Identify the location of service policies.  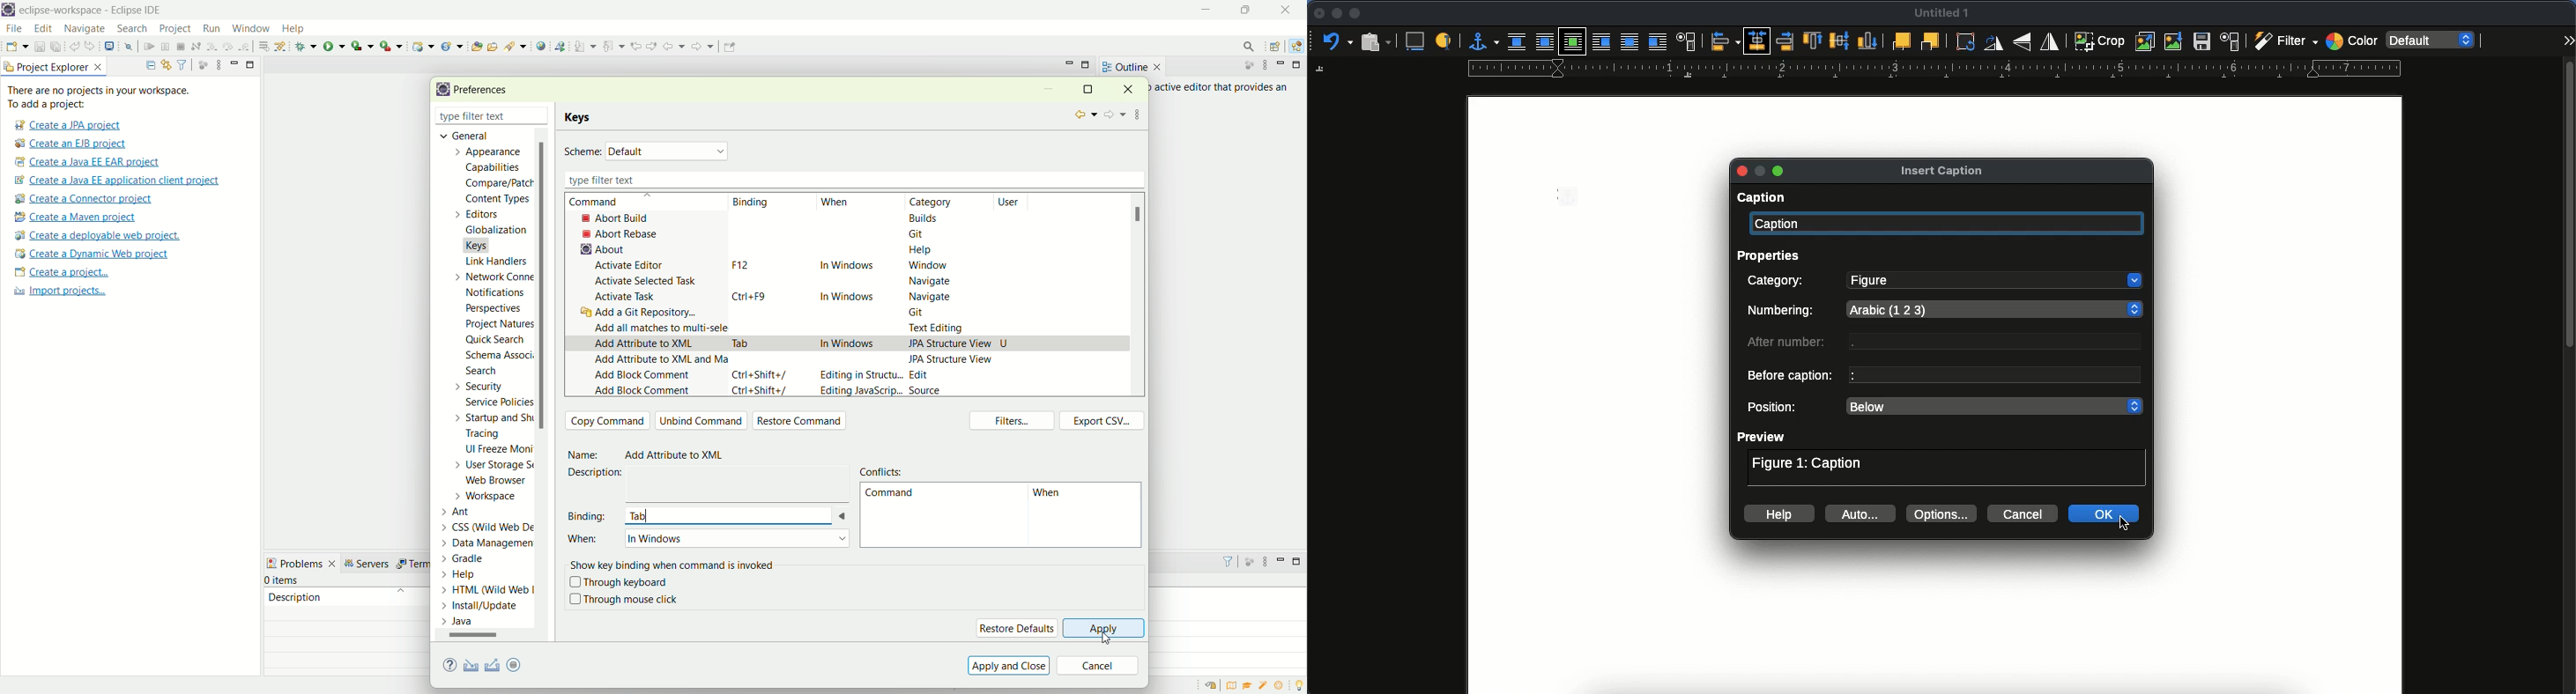
(498, 402).